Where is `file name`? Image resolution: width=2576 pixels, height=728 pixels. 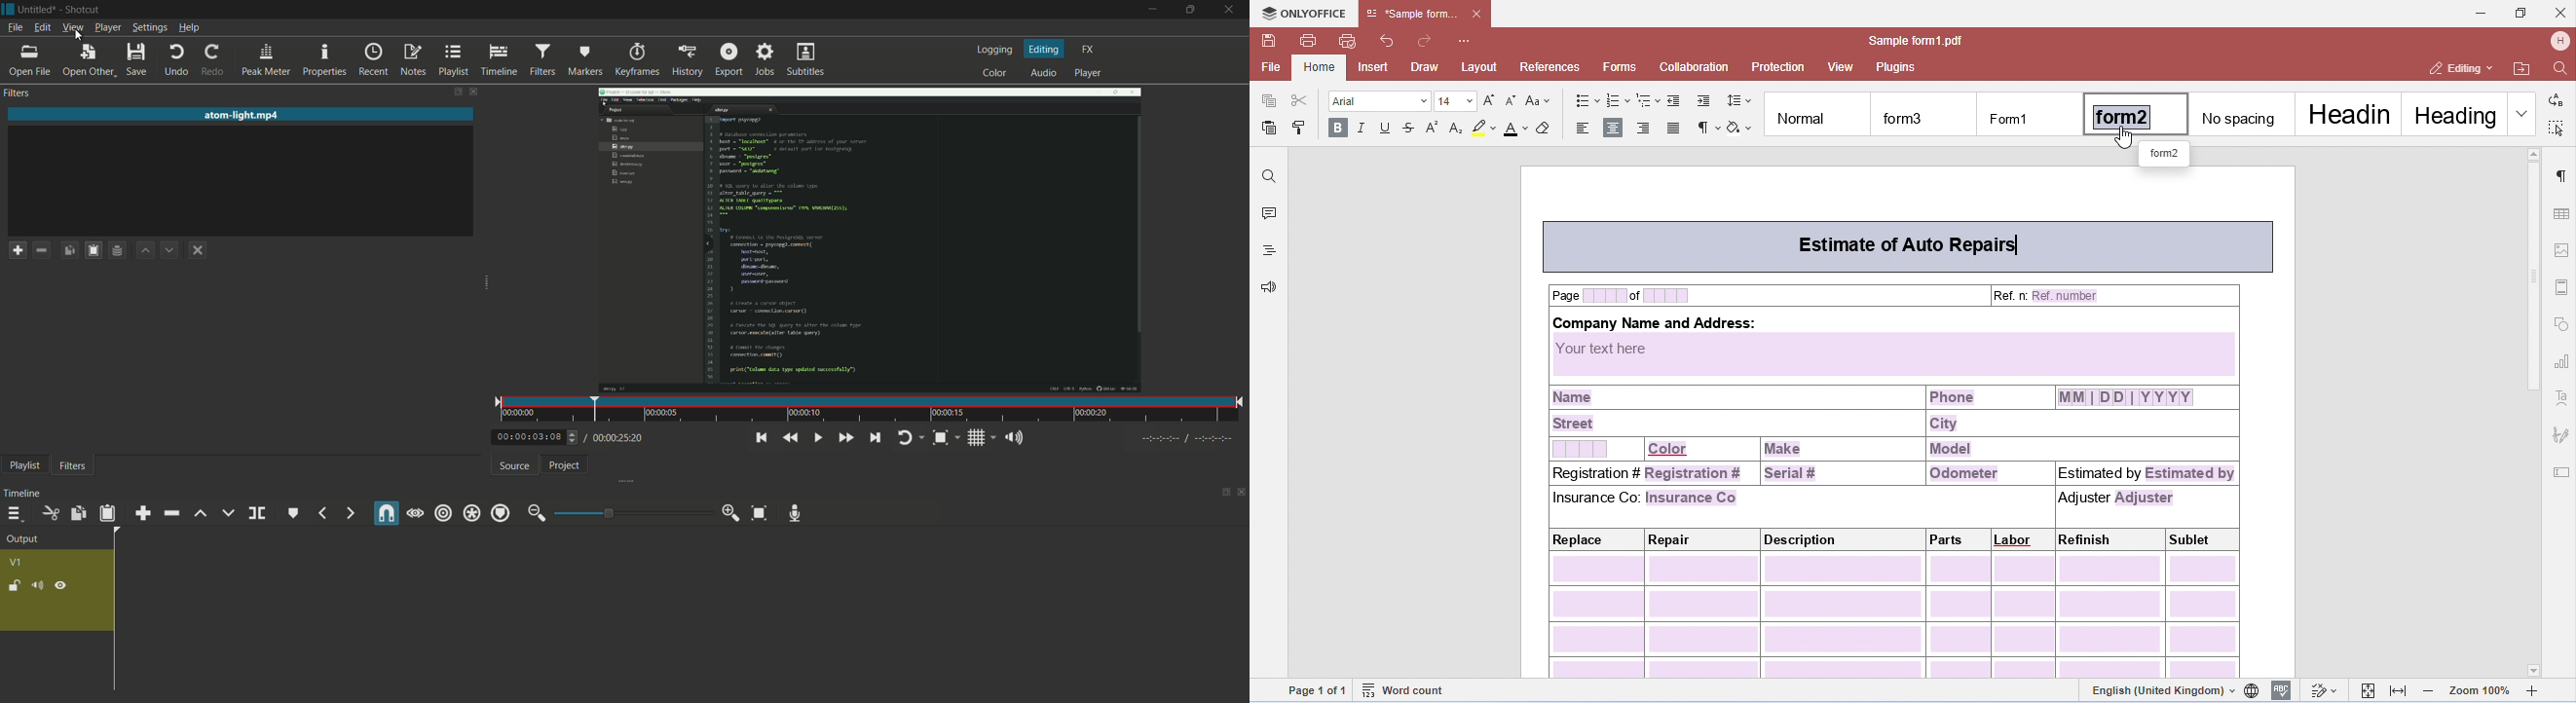 file name is located at coordinates (244, 115).